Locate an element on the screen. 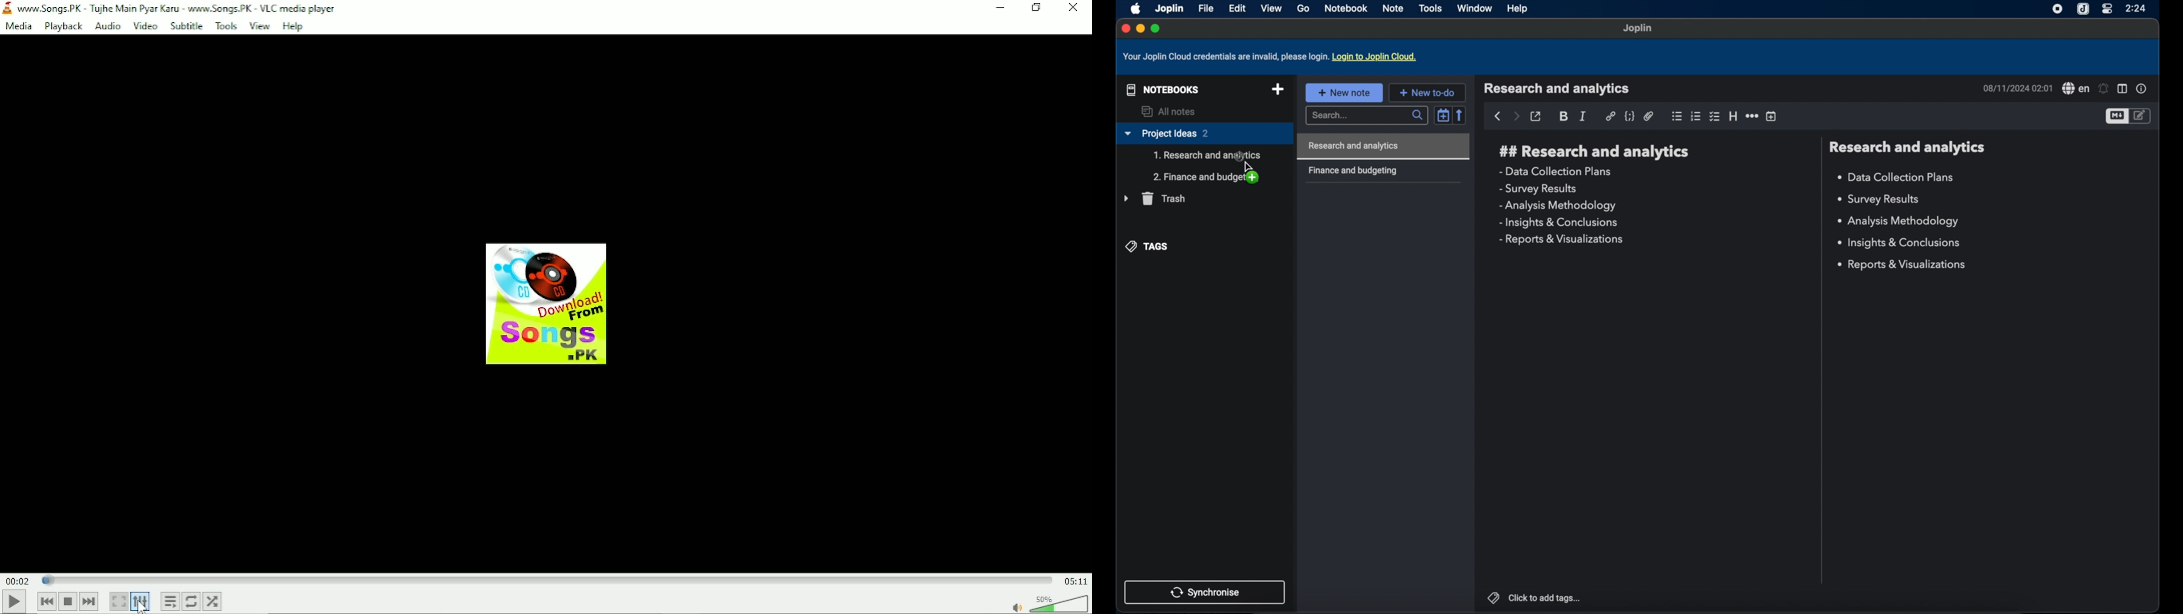  control center is located at coordinates (2107, 9).